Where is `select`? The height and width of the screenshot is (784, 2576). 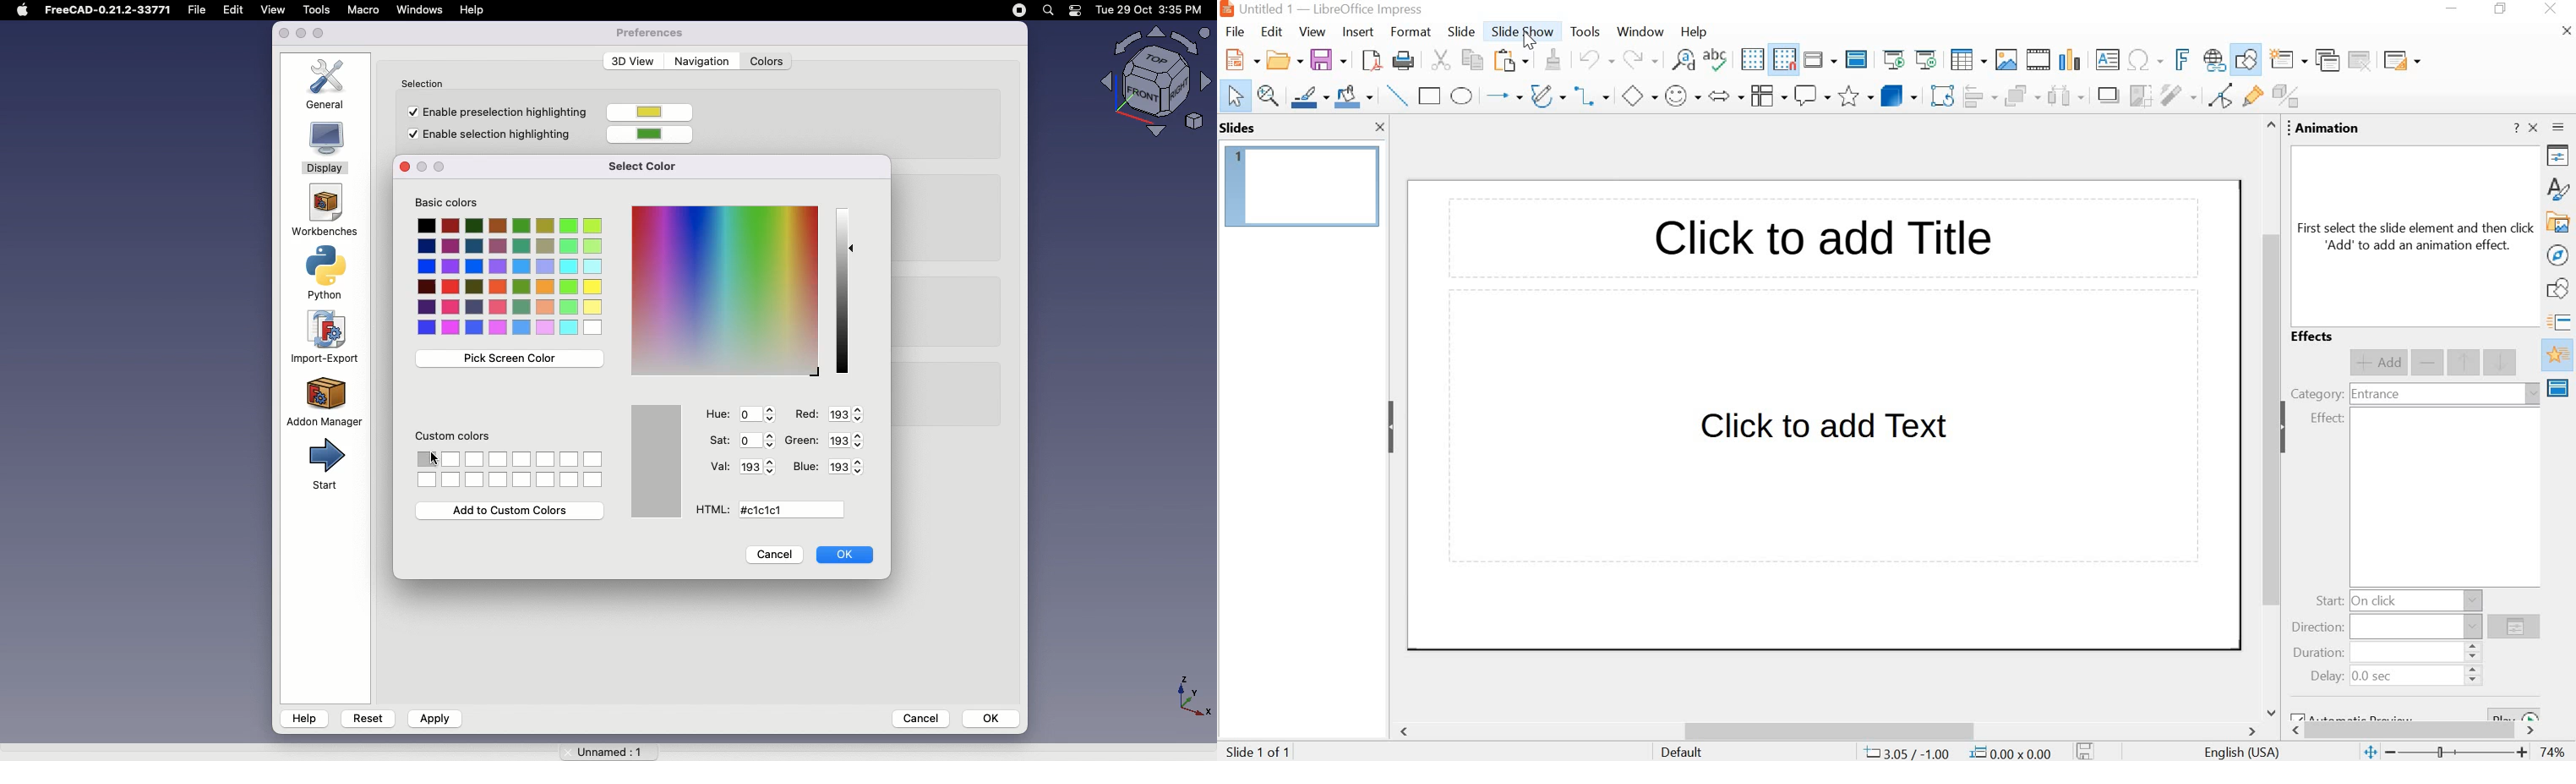 select is located at coordinates (1235, 97).